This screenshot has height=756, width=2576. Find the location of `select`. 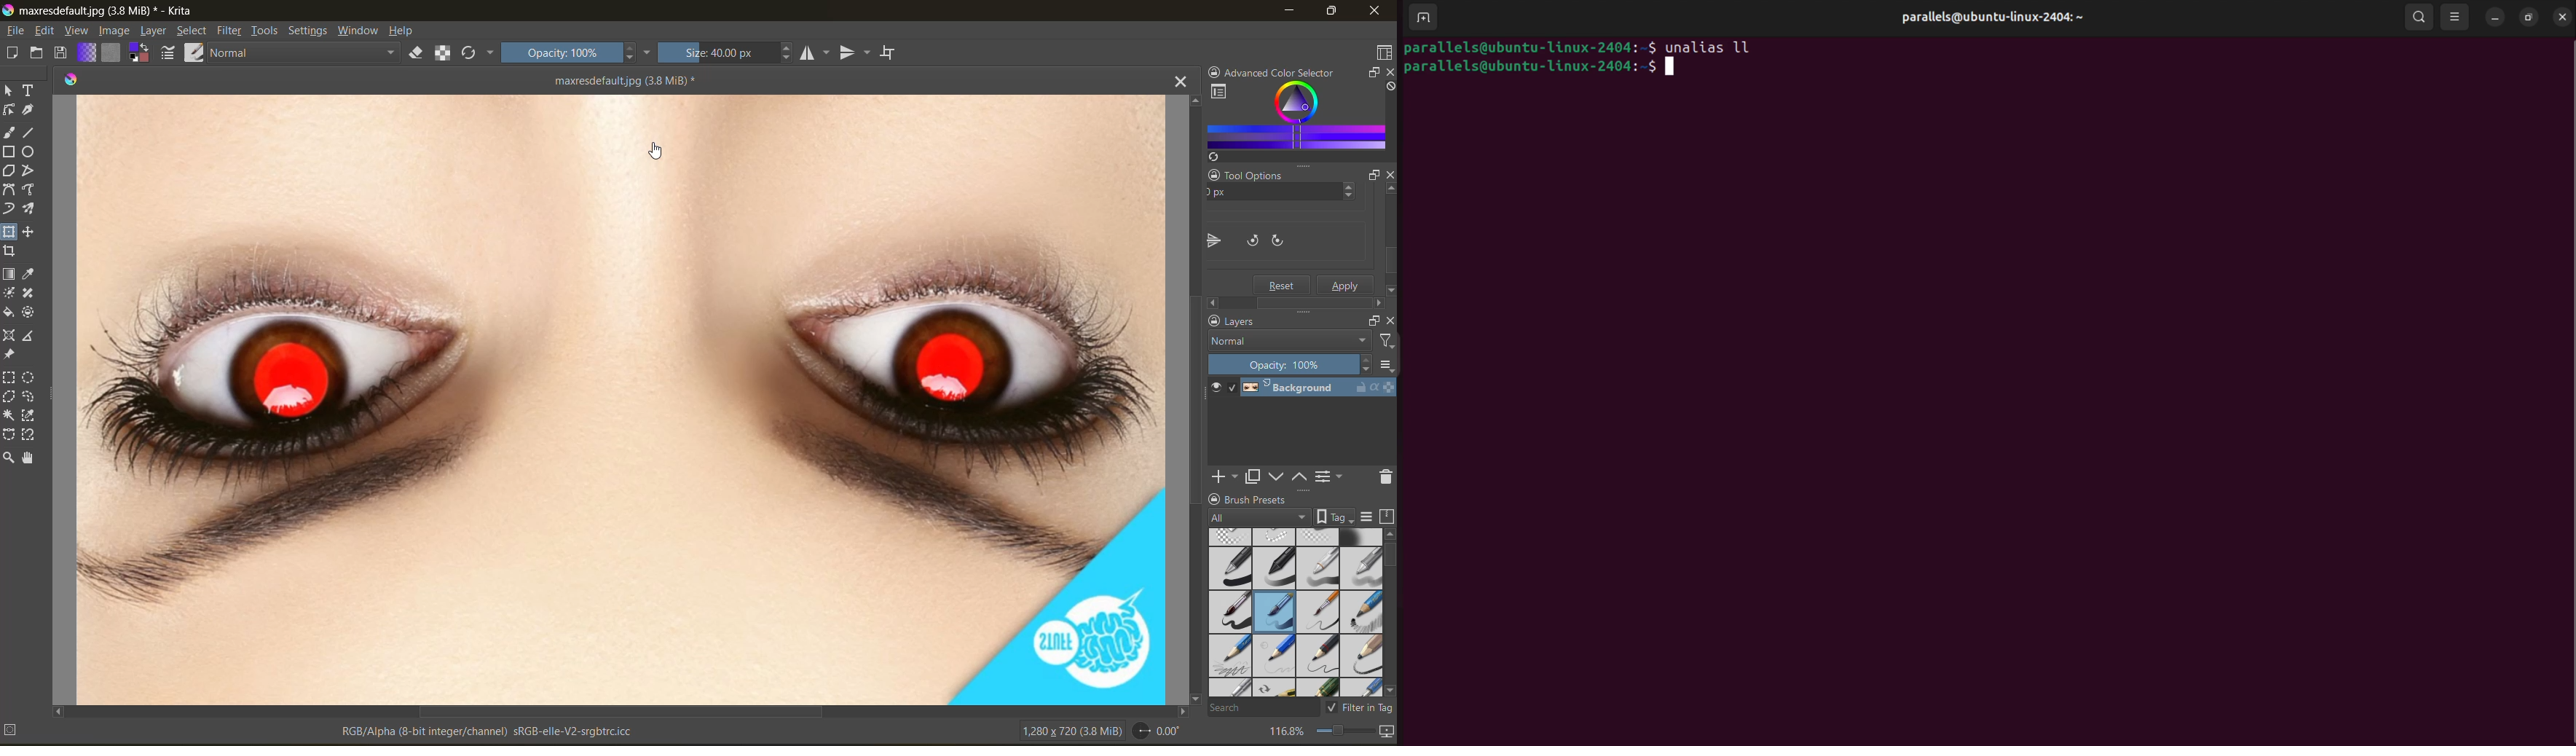

select is located at coordinates (193, 31).